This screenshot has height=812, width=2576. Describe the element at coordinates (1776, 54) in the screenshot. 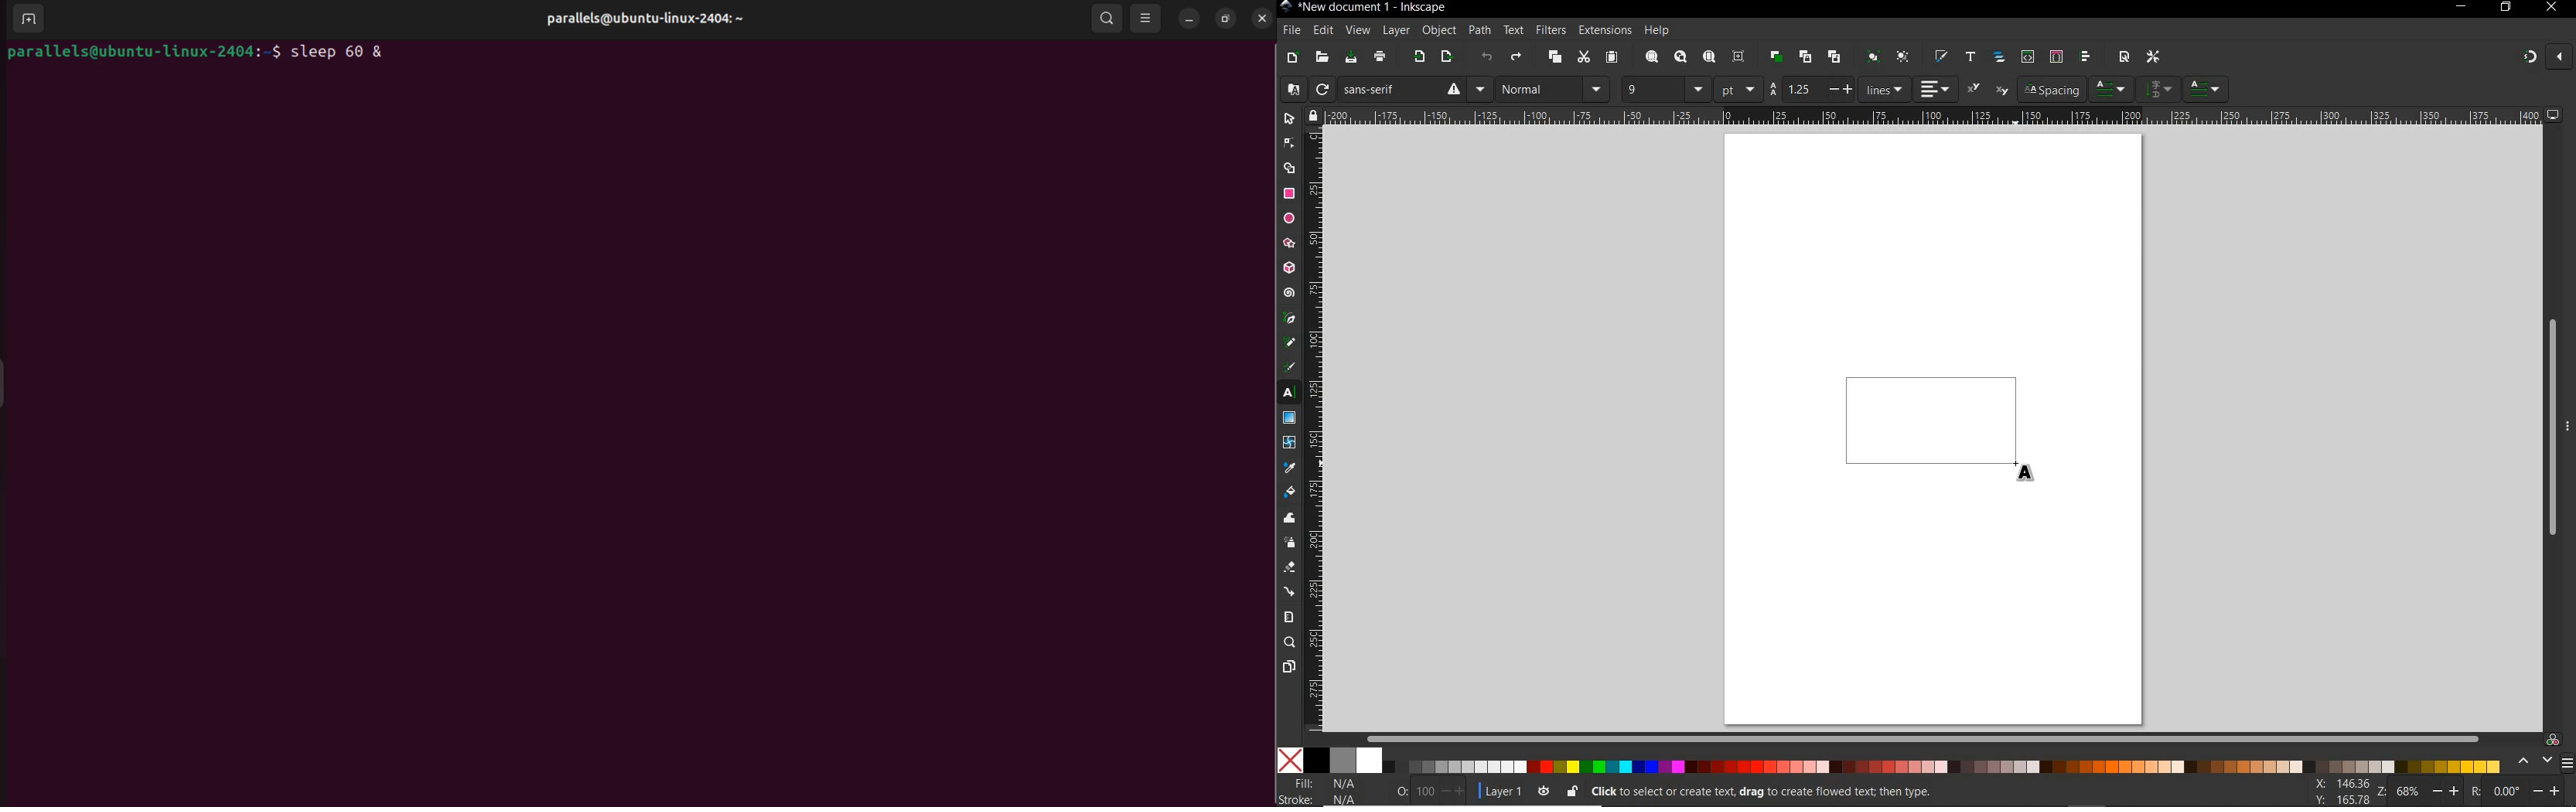

I see `duplicate` at that location.